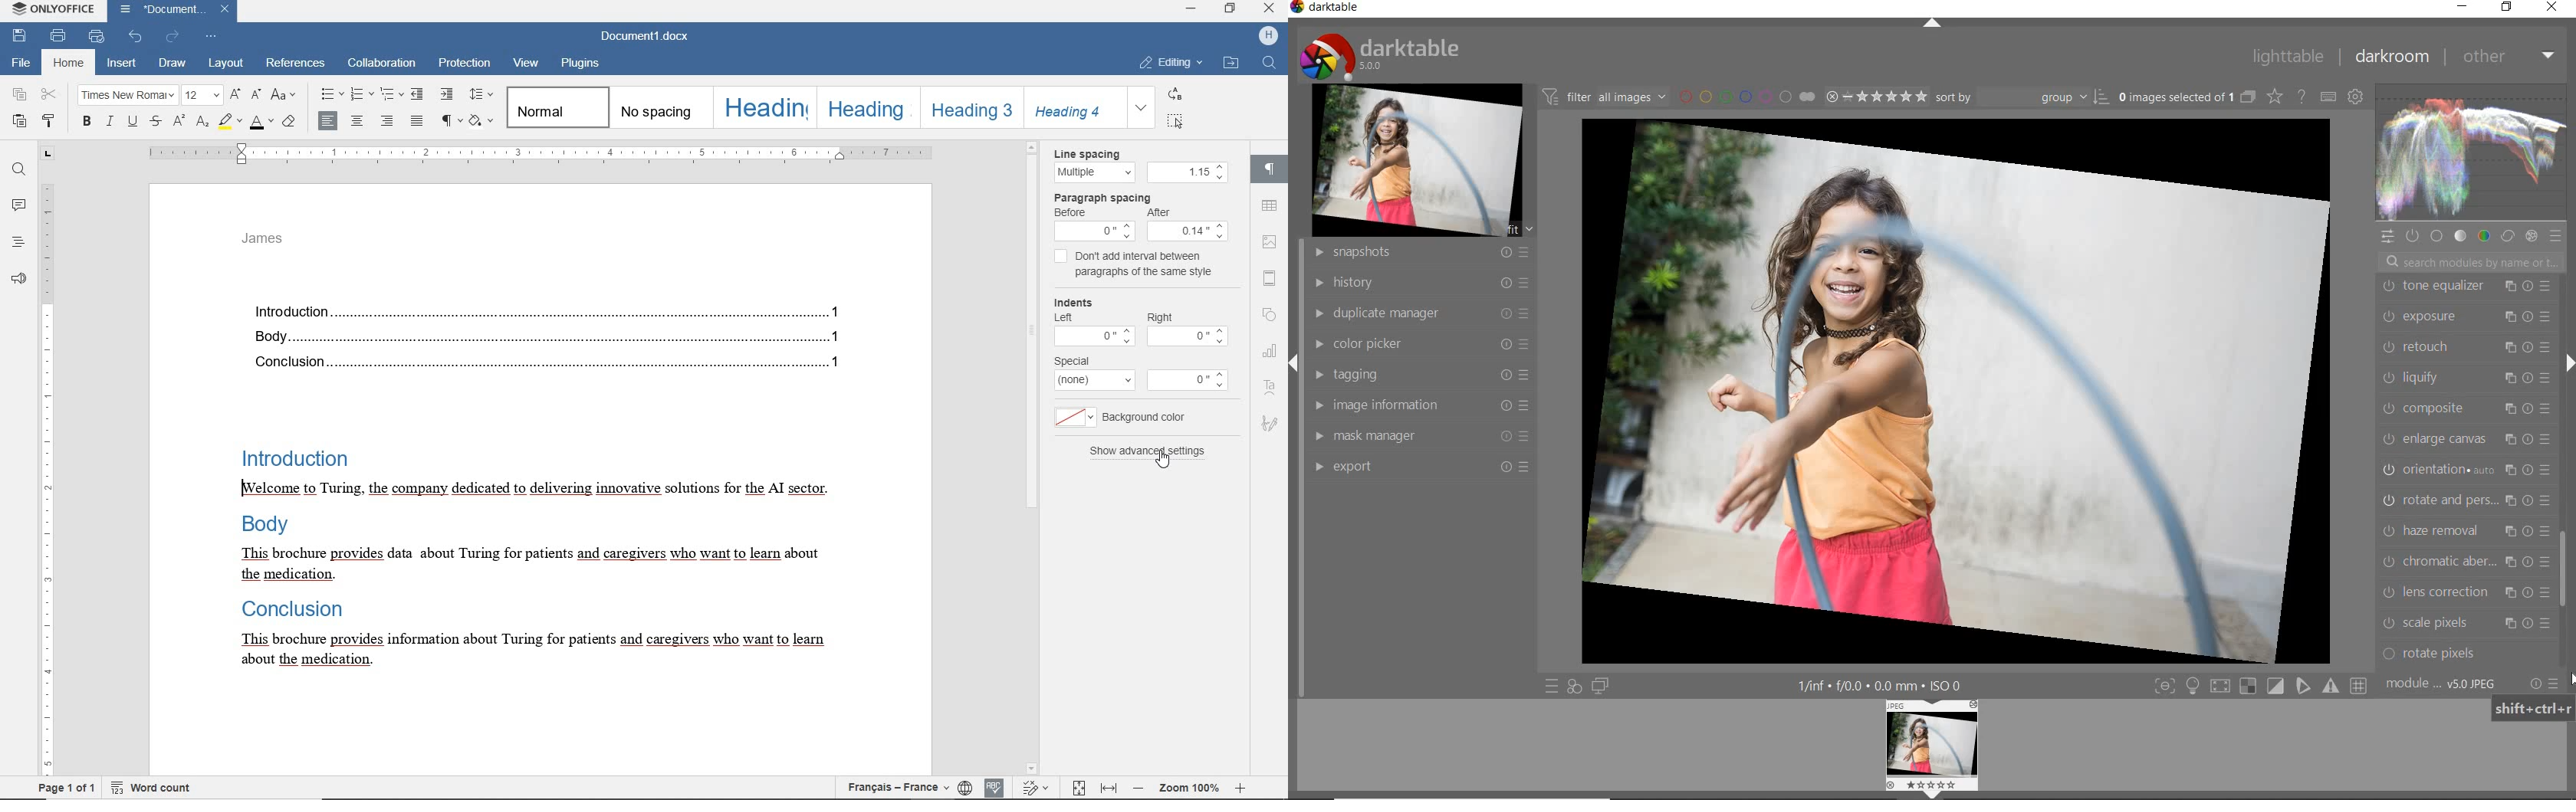  What do you see at coordinates (110, 123) in the screenshot?
I see `italic` at bounding box center [110, 123].